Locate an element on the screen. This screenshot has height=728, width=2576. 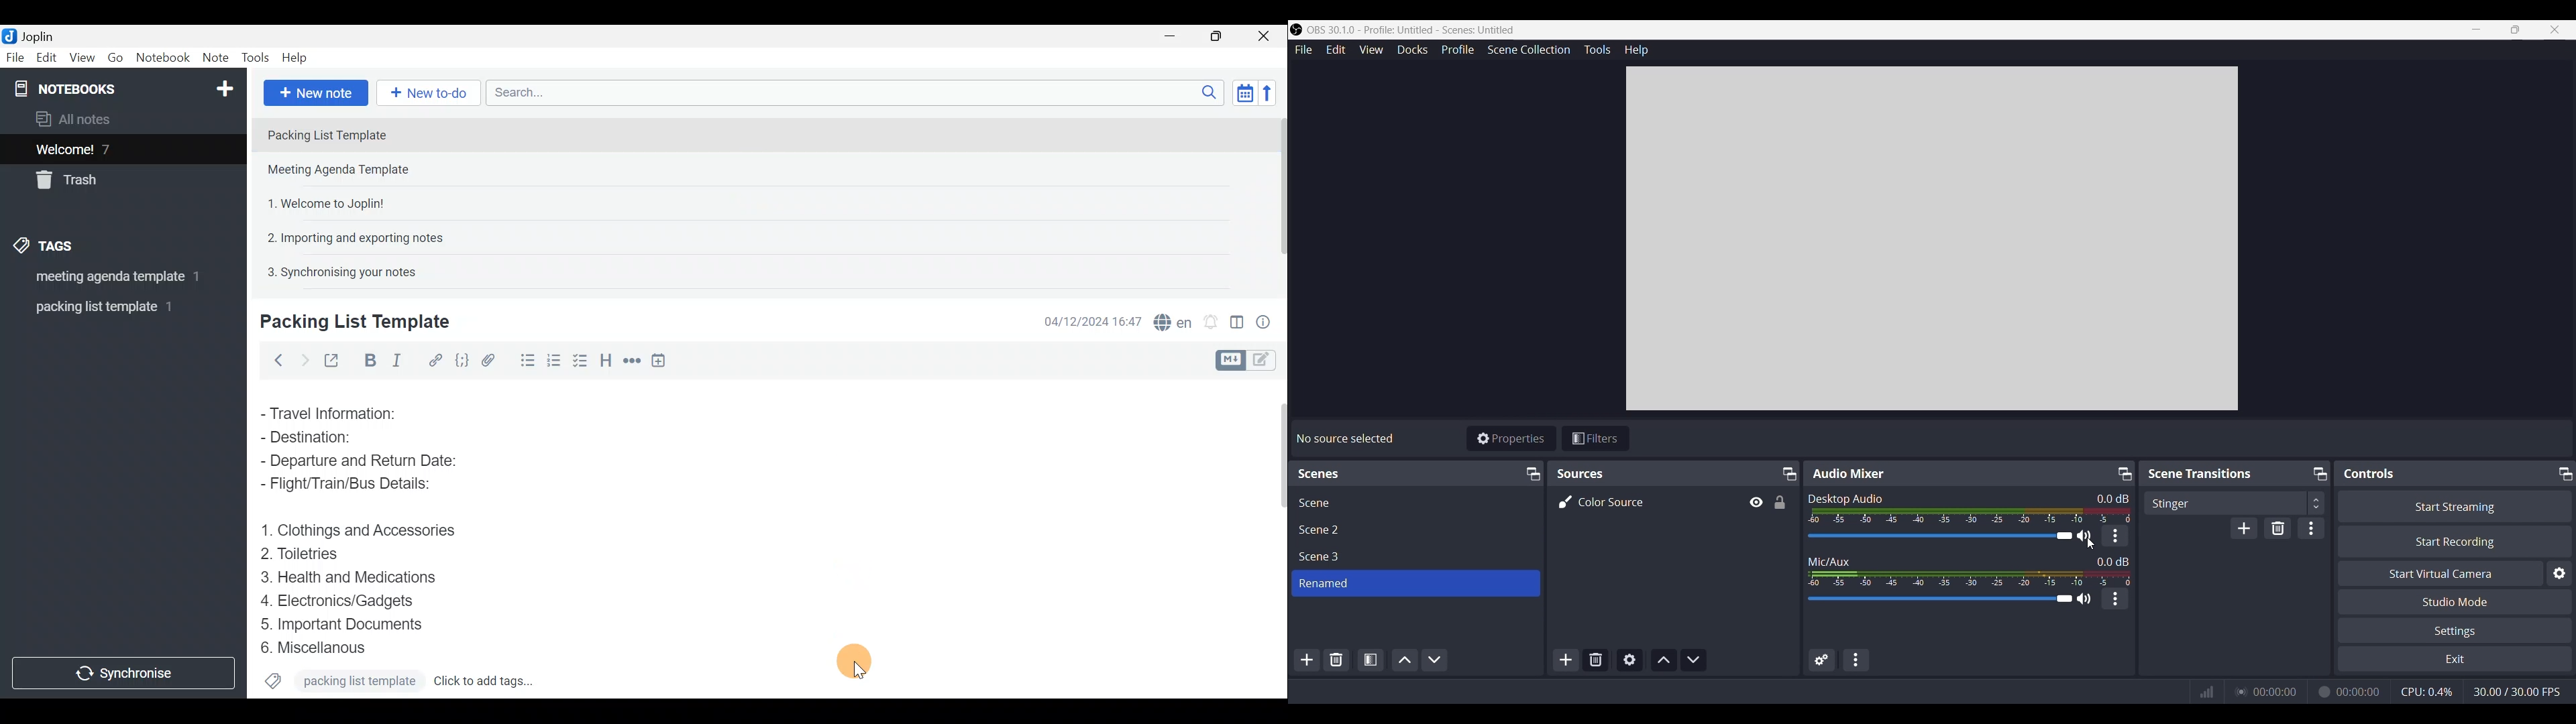
Exit is located at coordinates (2455, 658).